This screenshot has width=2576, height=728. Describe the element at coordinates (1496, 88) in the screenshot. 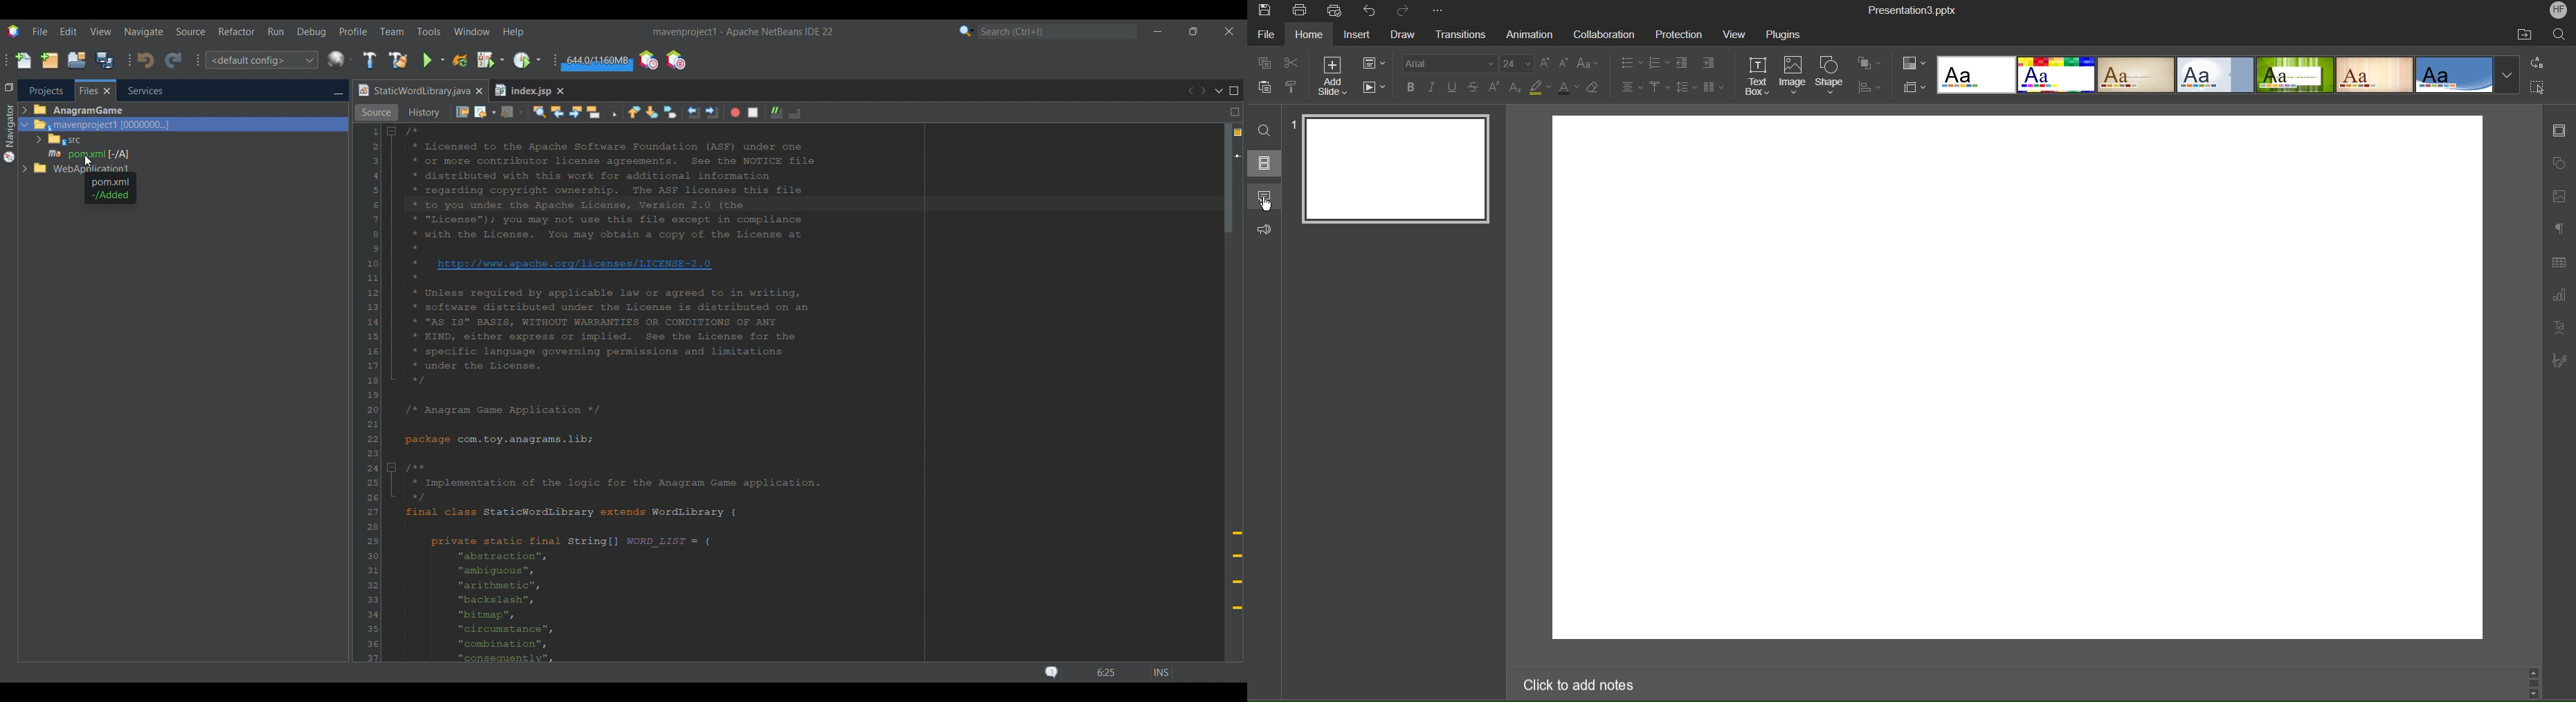

I see `Superscript` at that location.